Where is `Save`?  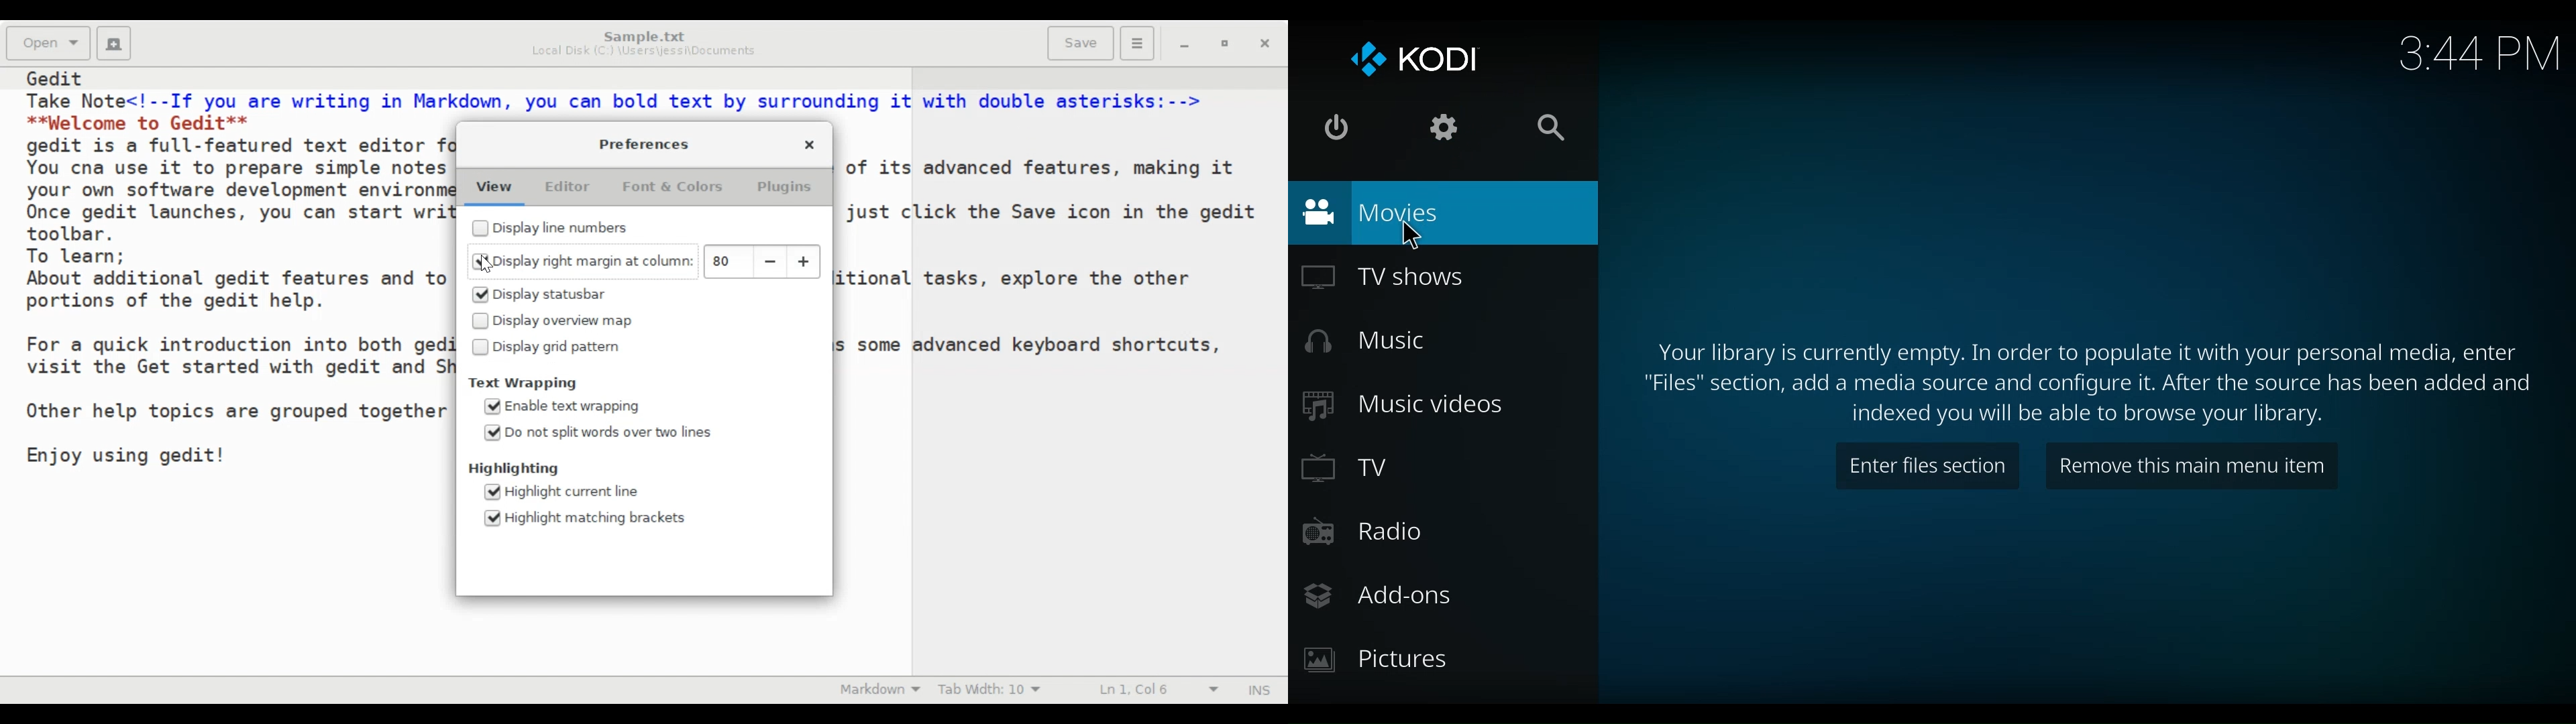
Save is located at coordinates (1080, 44).